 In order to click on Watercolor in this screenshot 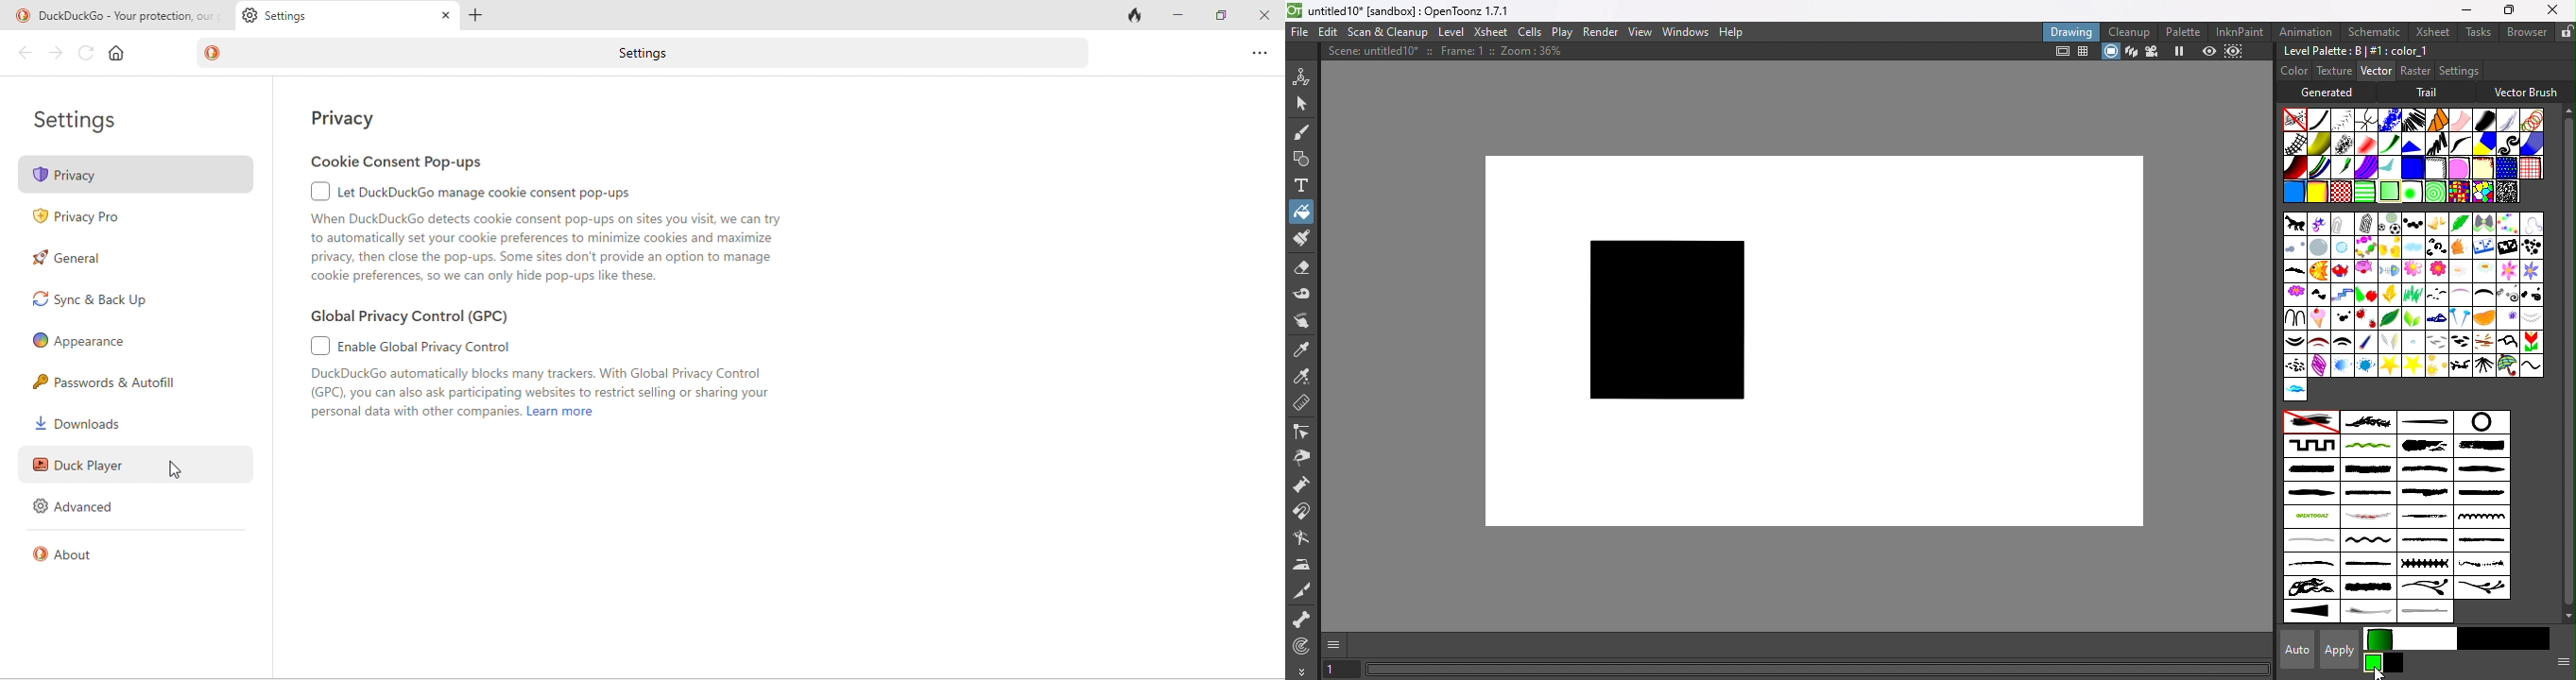, I will do `click(2530, 144)`.